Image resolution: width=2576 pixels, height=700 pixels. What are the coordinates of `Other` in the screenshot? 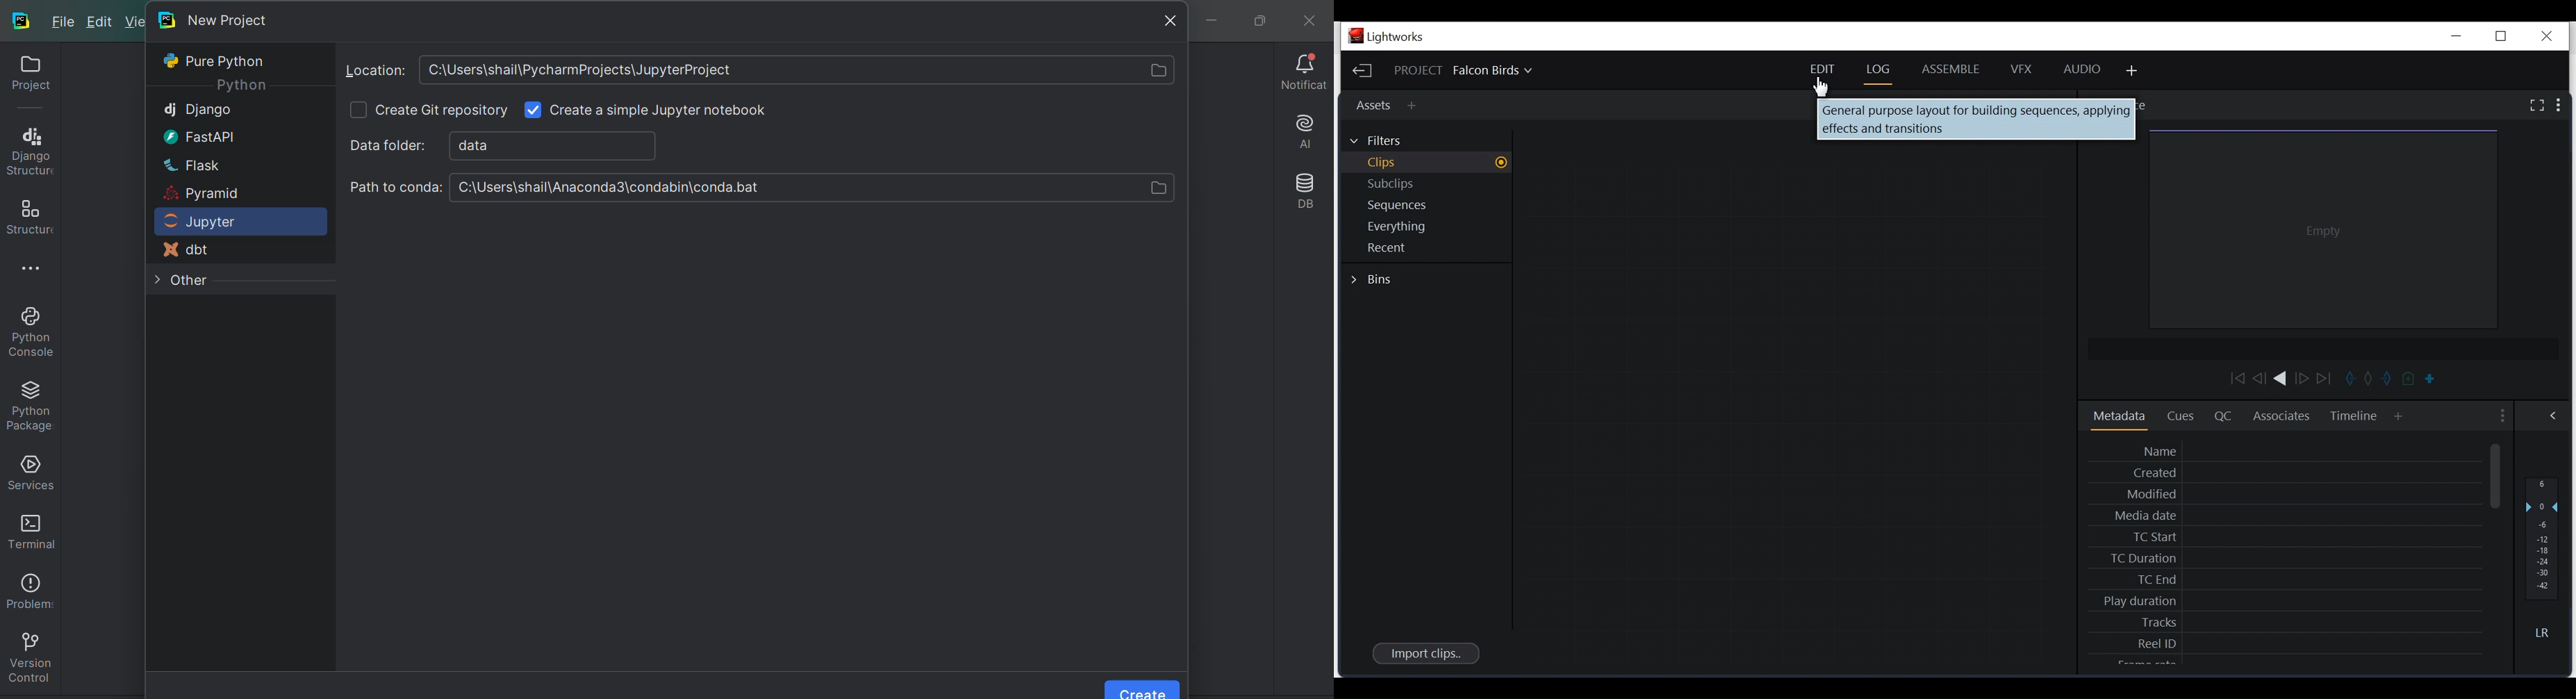 It's located at (181, 283).